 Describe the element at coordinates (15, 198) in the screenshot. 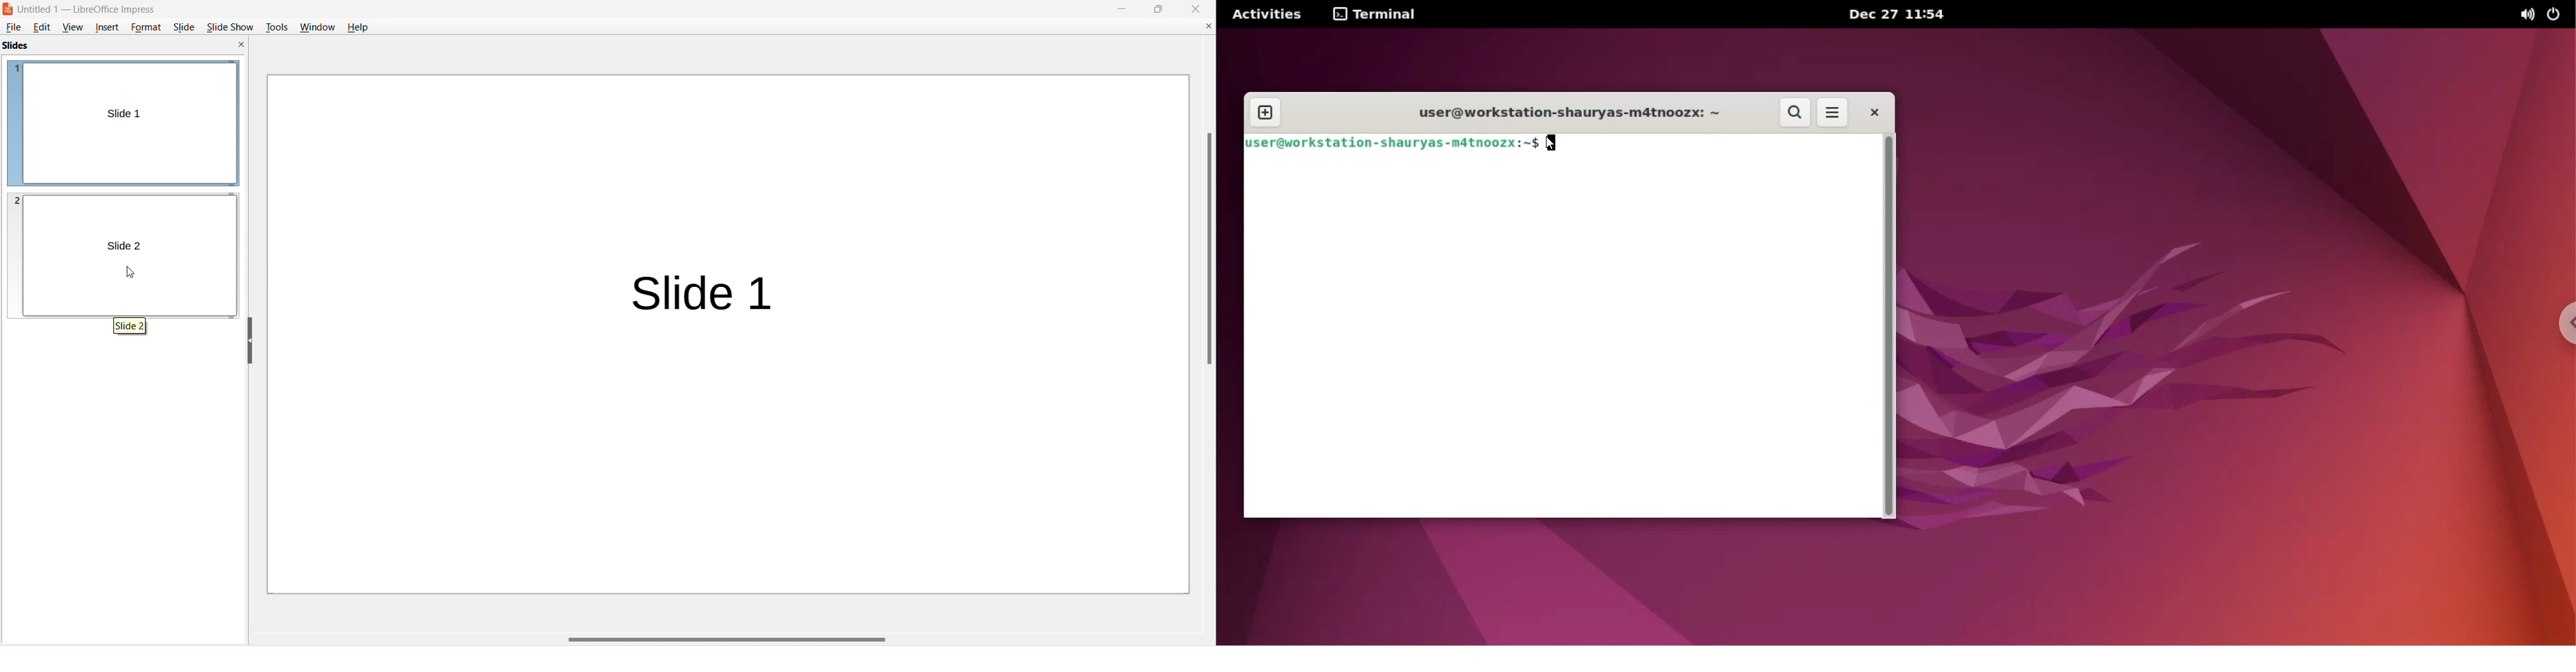

I see `slide number` at that location.